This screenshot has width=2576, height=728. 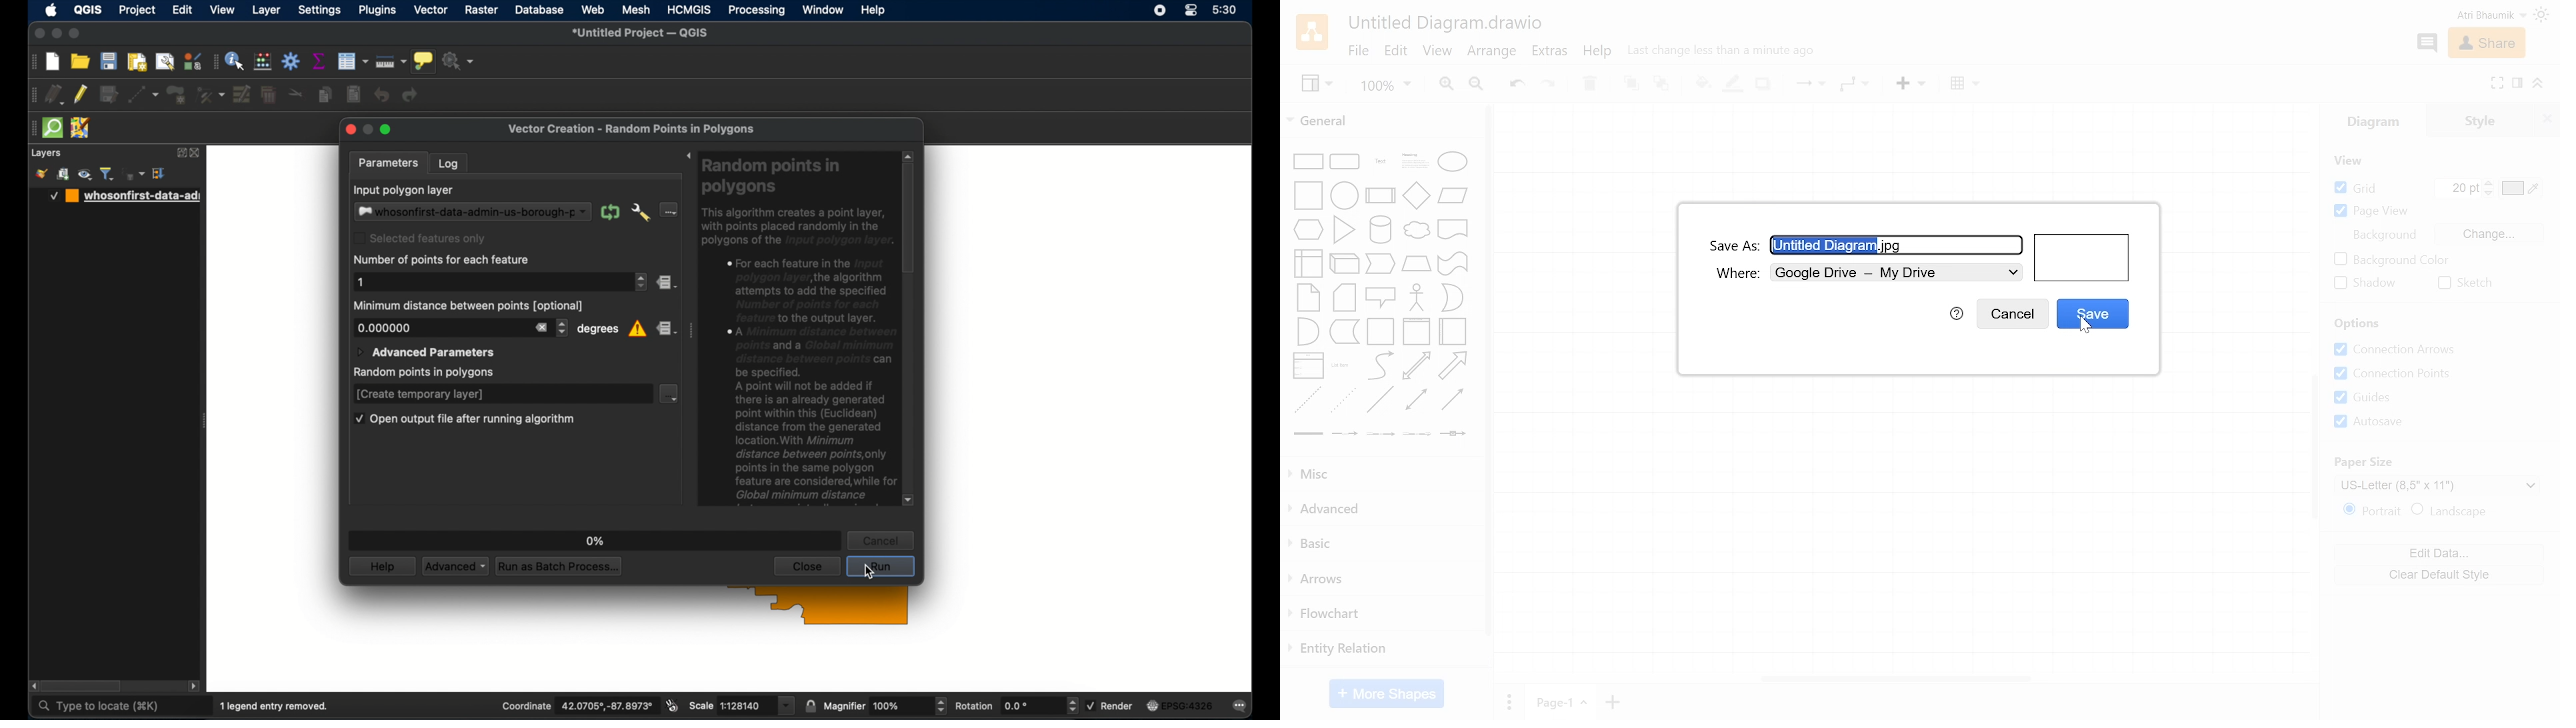 I want to click on Zoom in, so click(x=1449, y=85).